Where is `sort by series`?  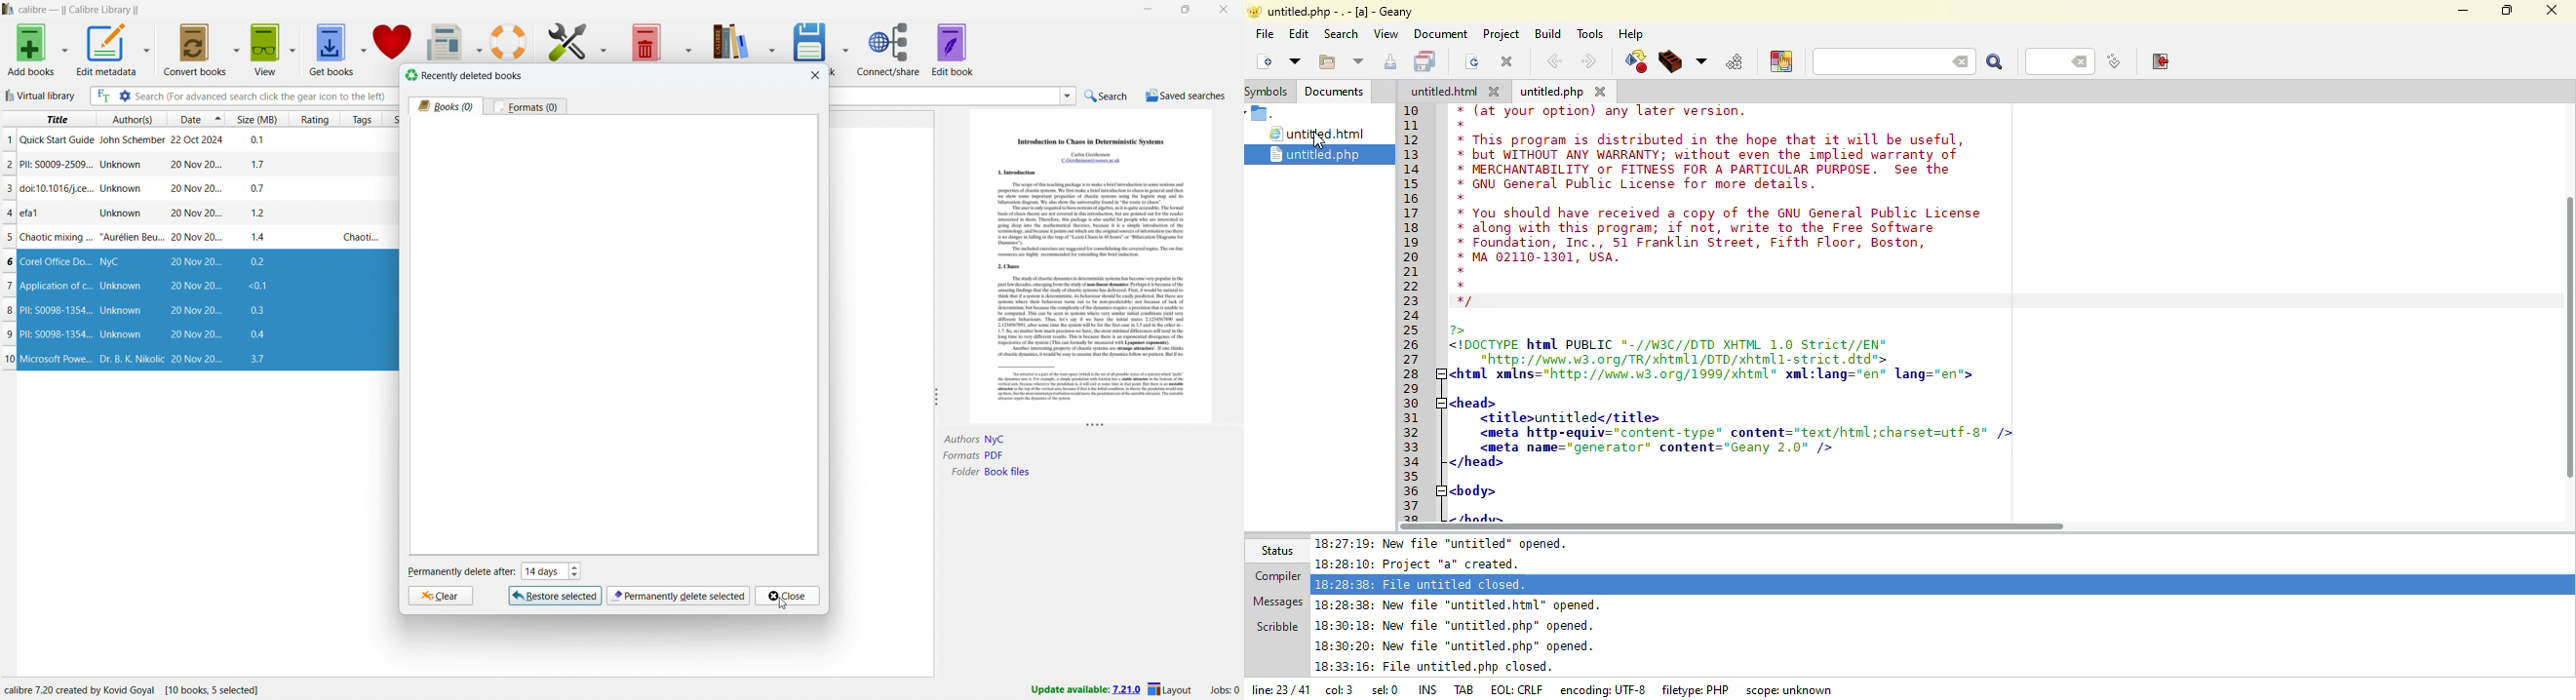
sort by series is located at coordinates (389, 119).